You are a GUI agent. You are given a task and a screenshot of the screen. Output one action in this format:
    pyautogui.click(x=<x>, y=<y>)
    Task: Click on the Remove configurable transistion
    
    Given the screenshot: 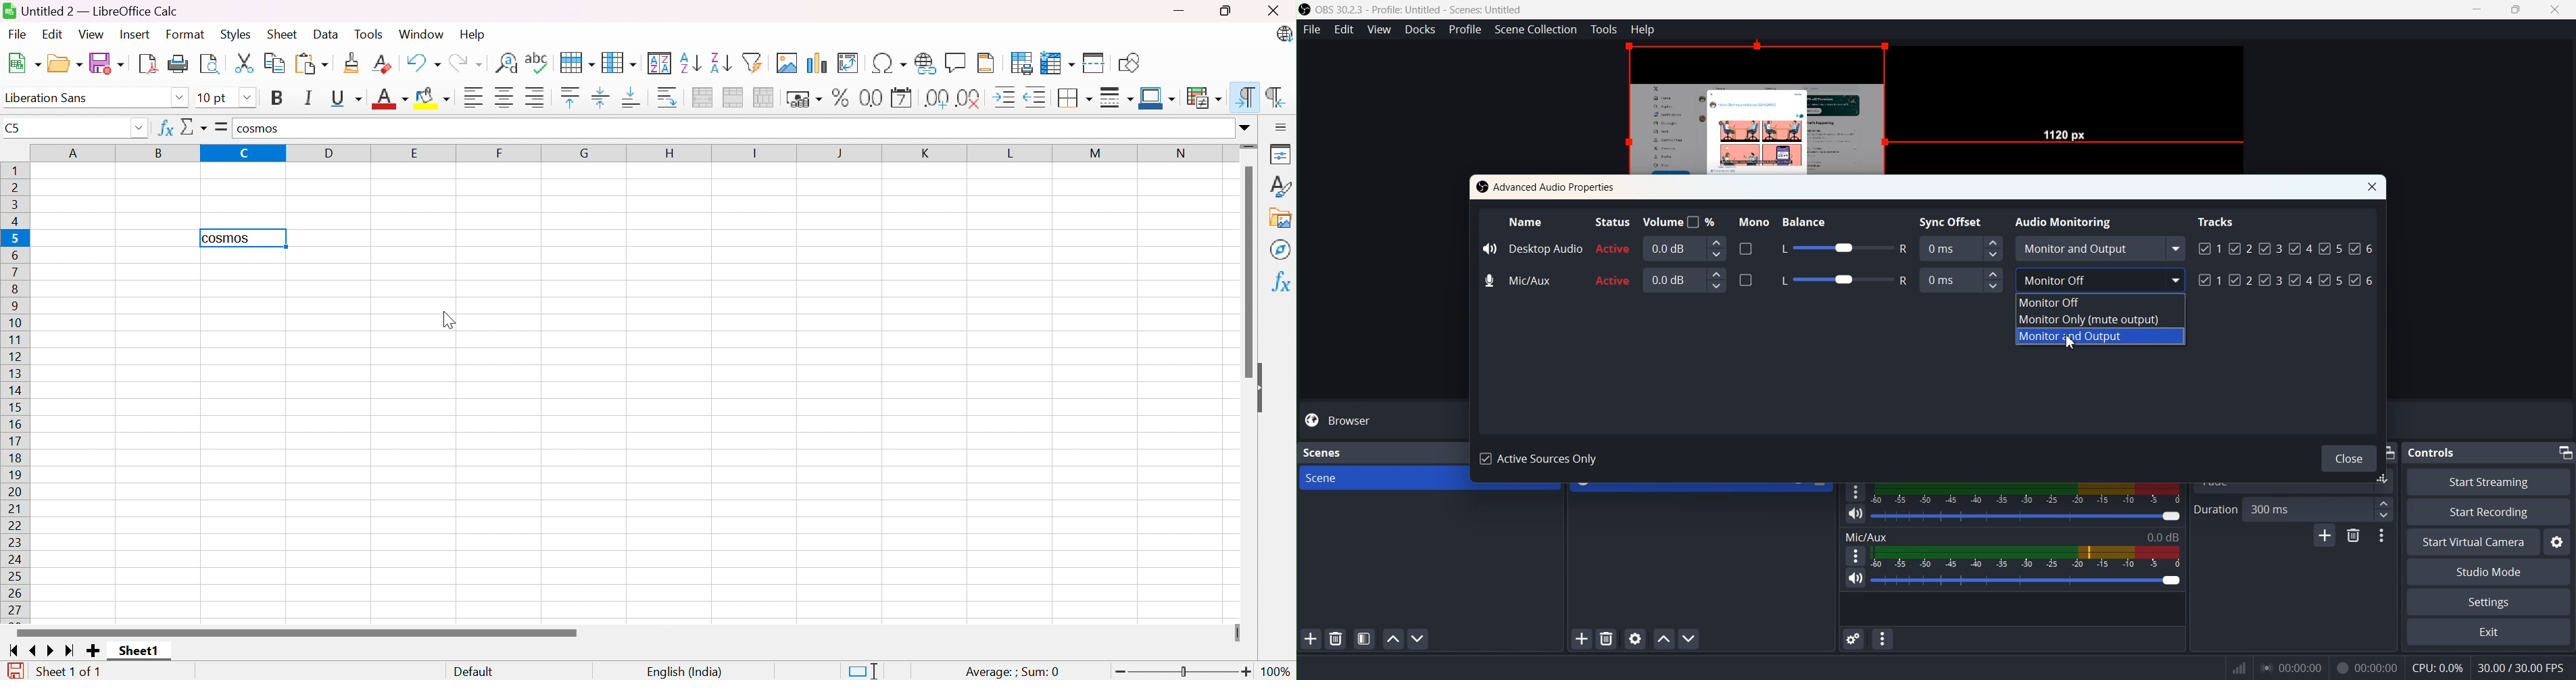 What is the action you would take?
    pyautogui.click(x=2355, y=537)
    